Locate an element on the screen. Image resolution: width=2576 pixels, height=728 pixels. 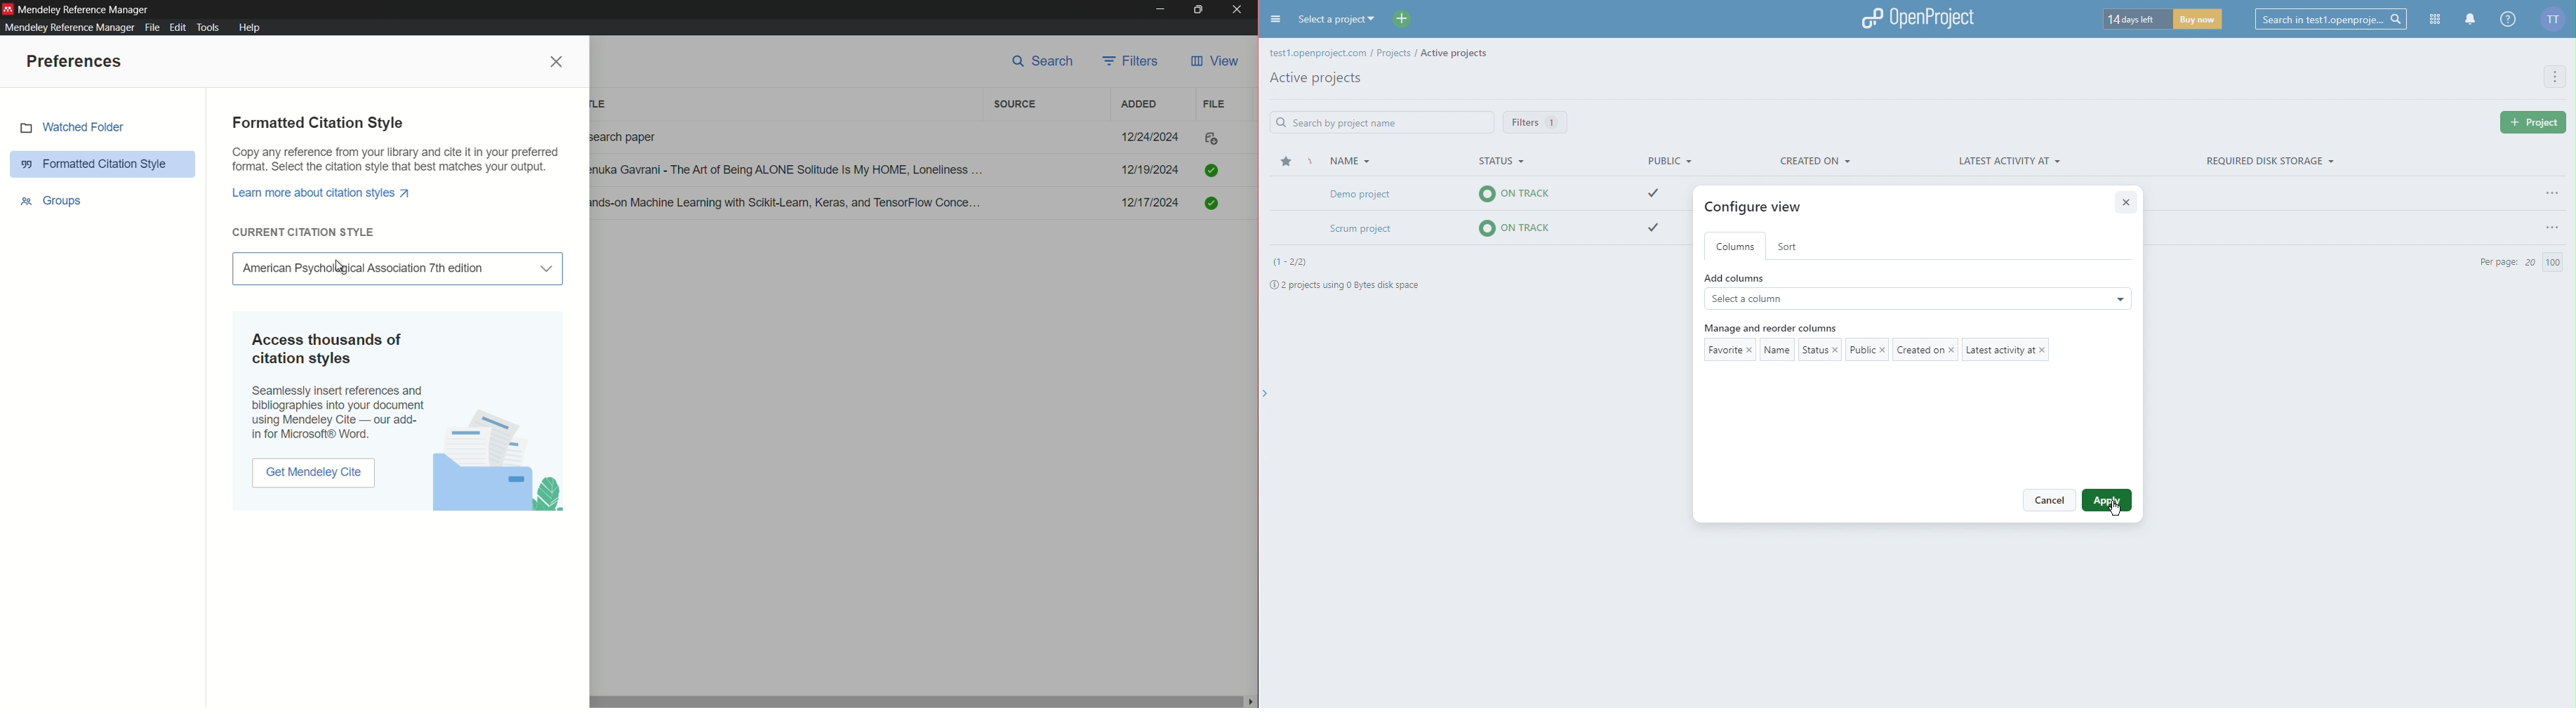
watch folder is located at coordinates (105, 128).